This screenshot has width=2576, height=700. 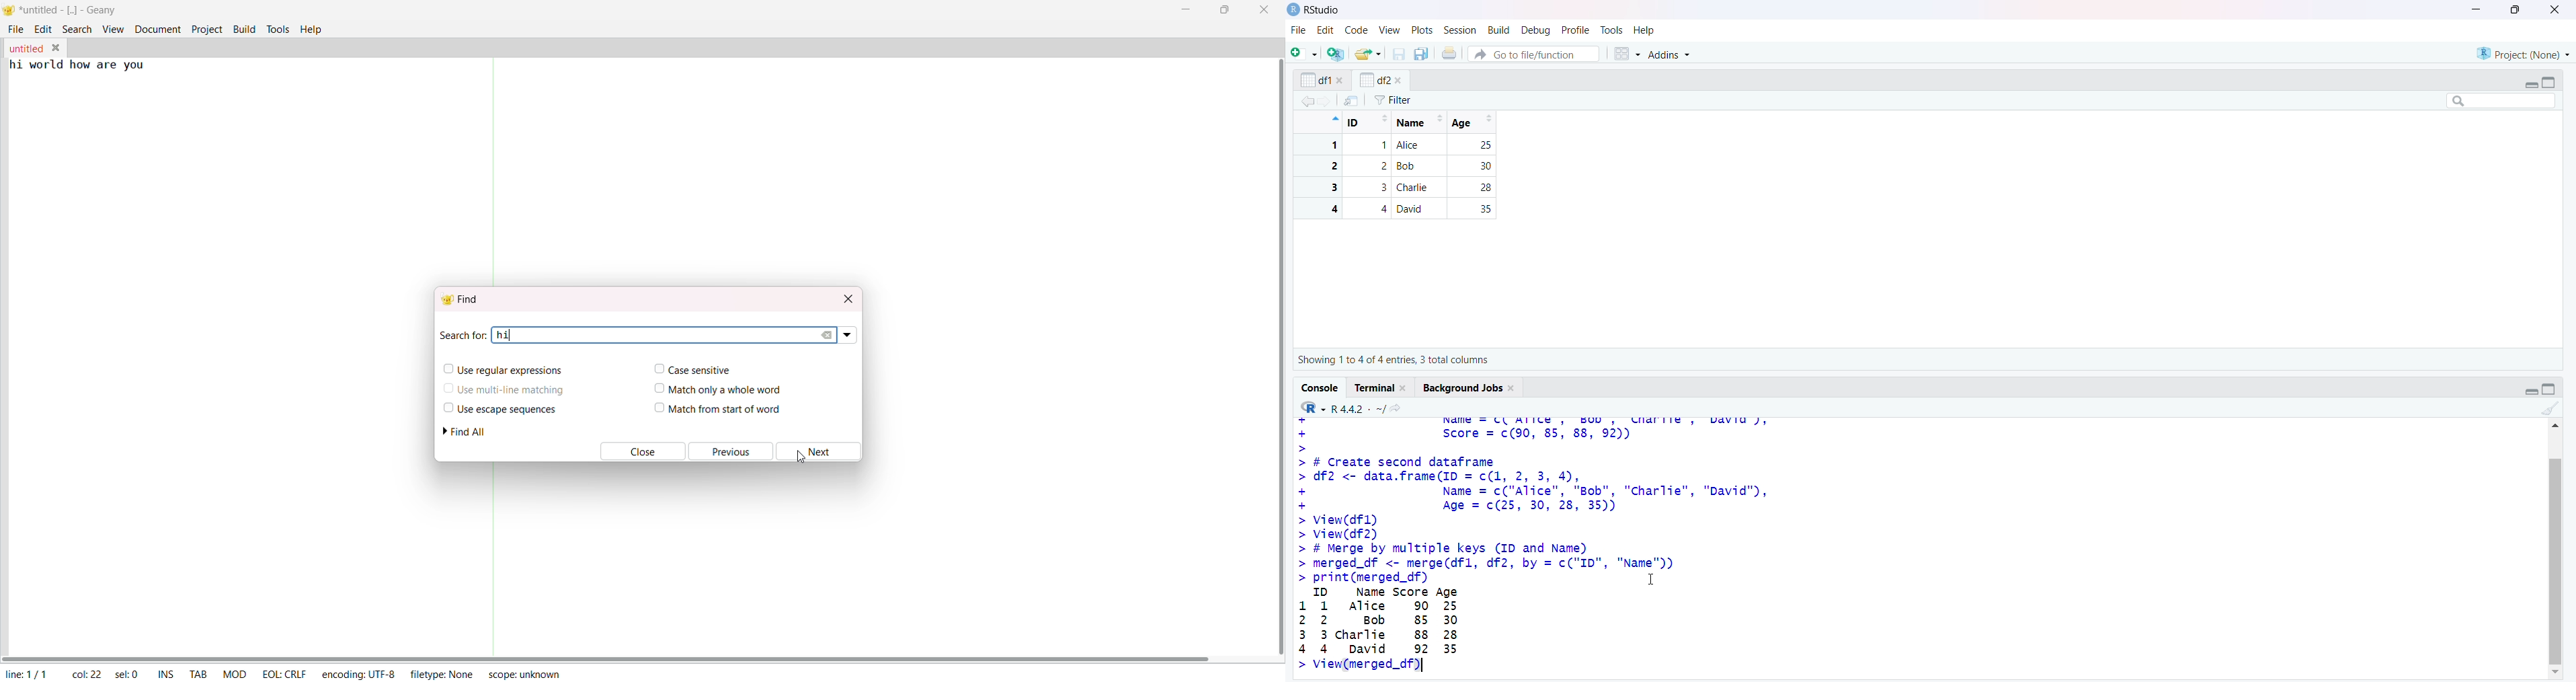 I want to click on add R file, so click(x=1336, y=54).